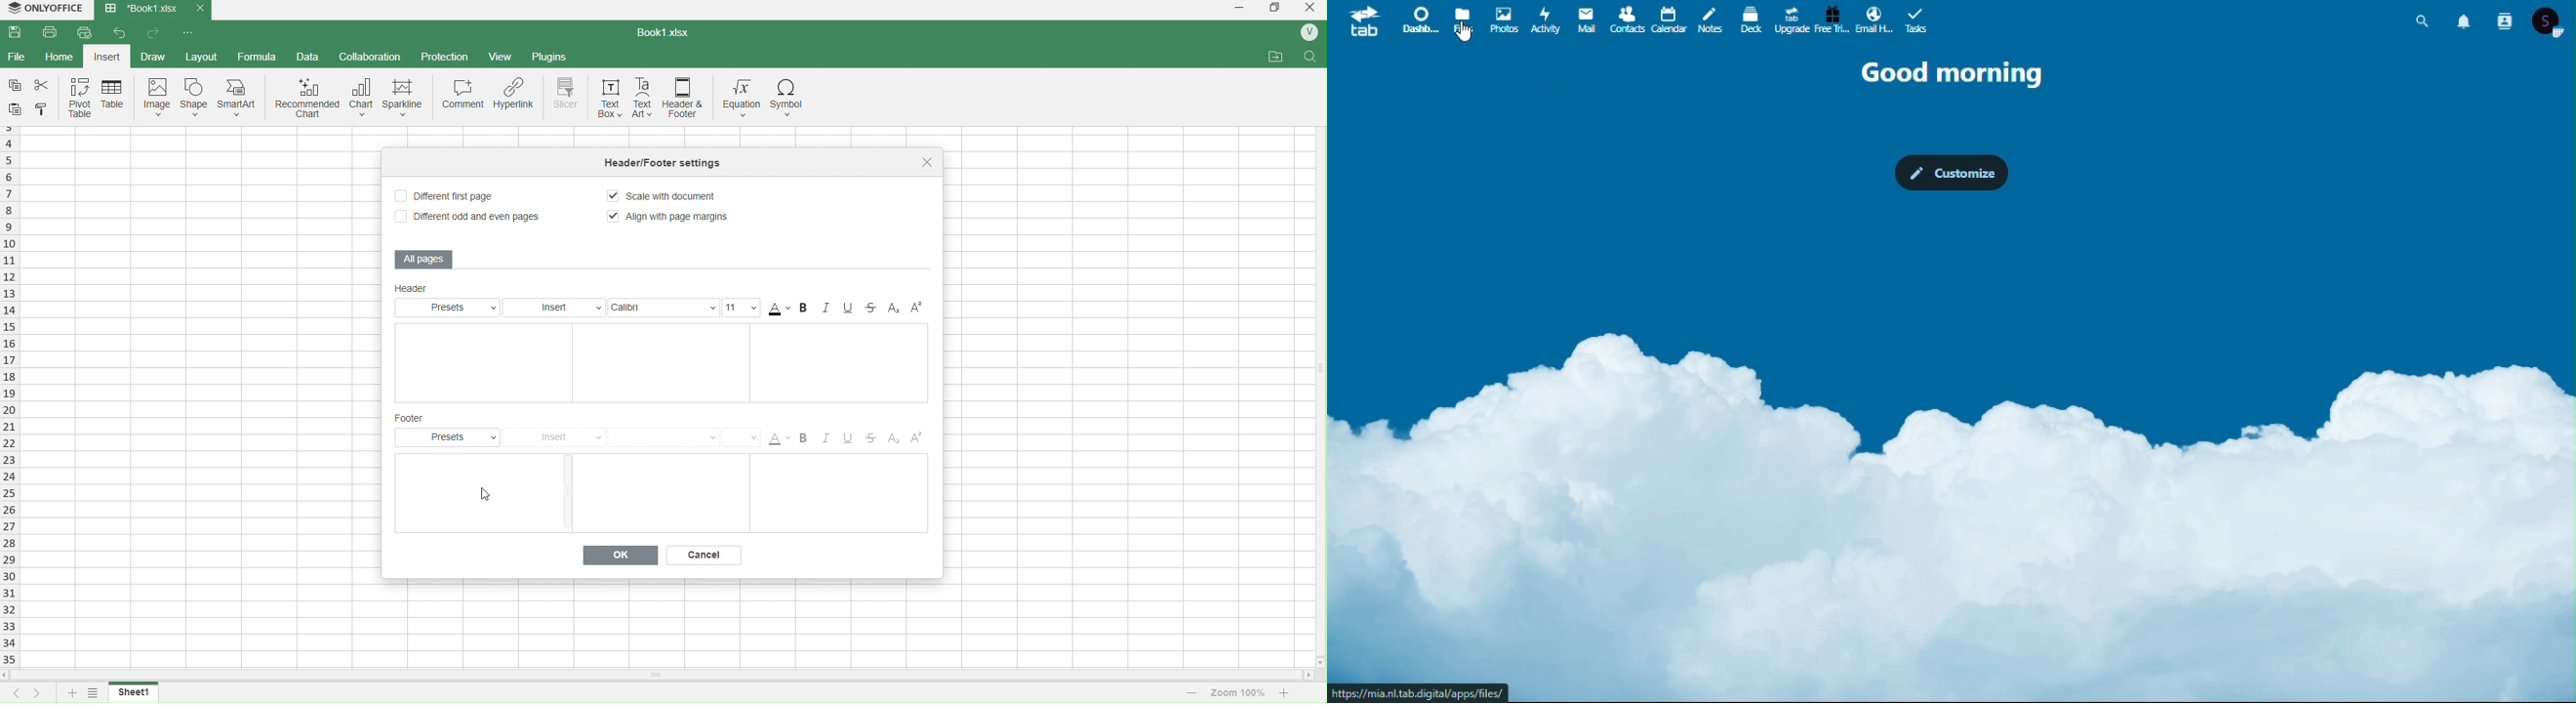 This screenshot has height=728, width=2576. I want to click on photos, so click(1502, 17).